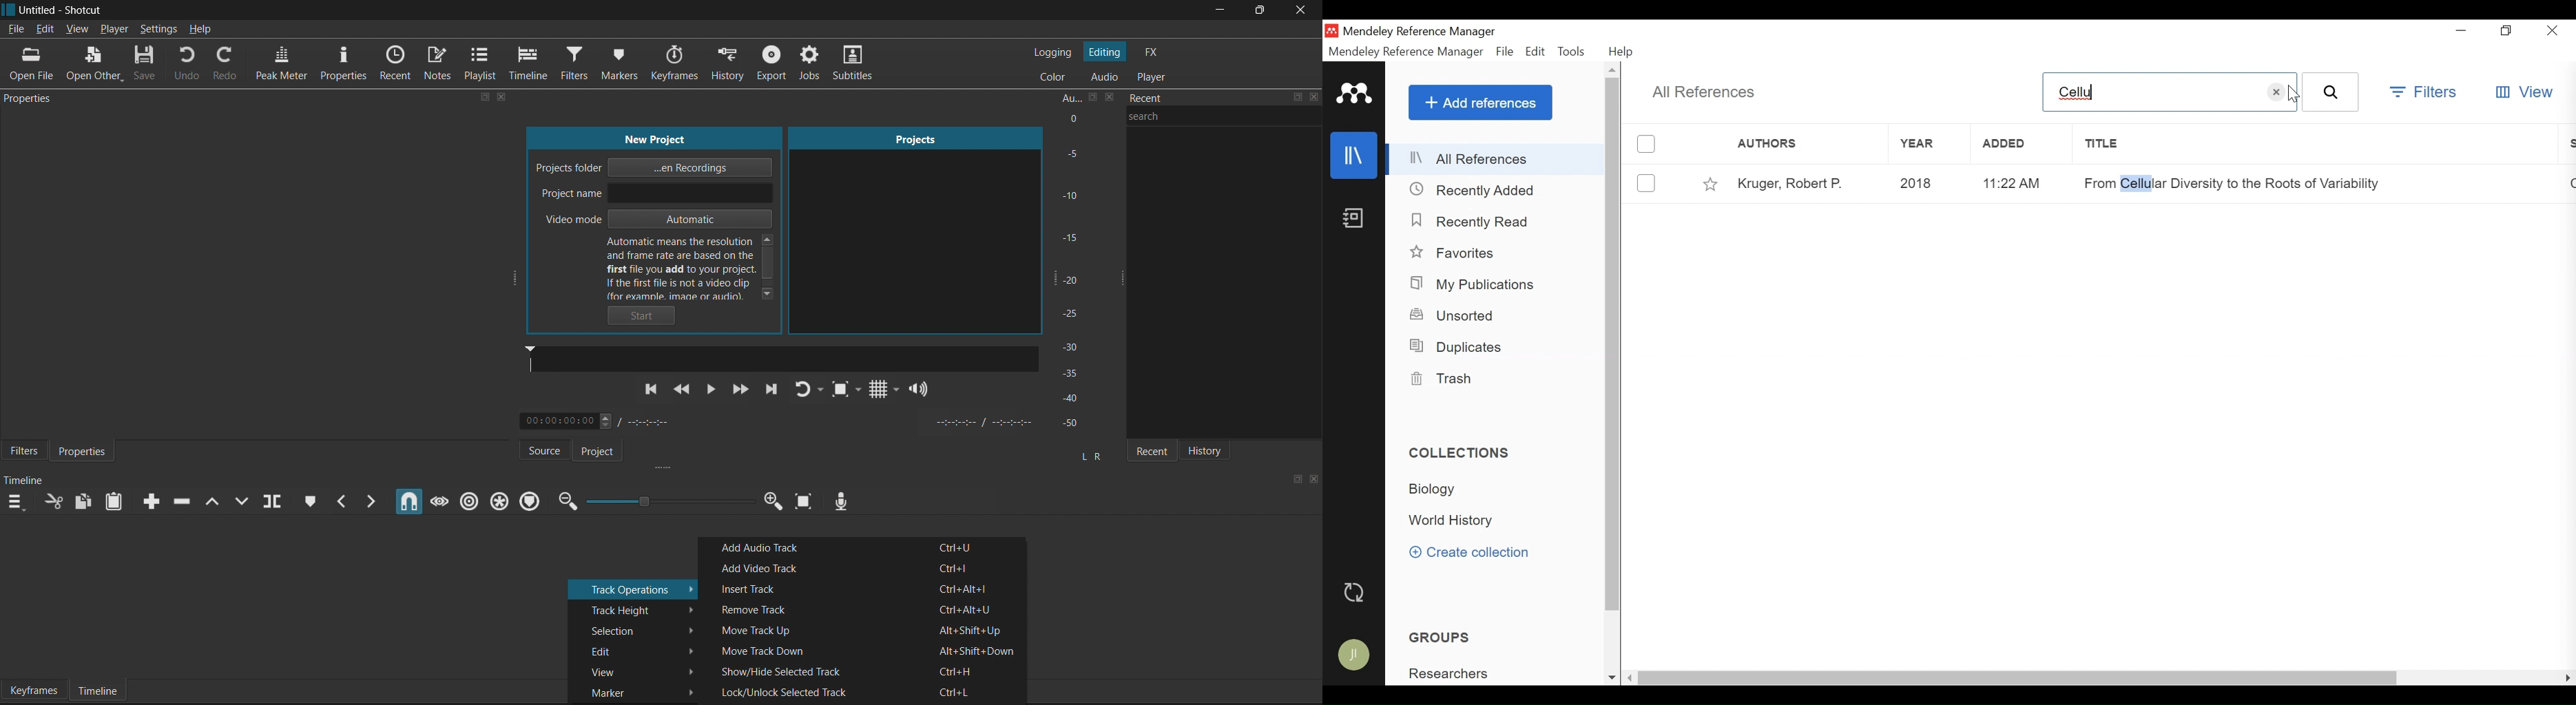 This screenshot has height=728, width=2576. Describe the element at coordinates (880, 391) in the screenshot. I see `Grid Display` at that location.